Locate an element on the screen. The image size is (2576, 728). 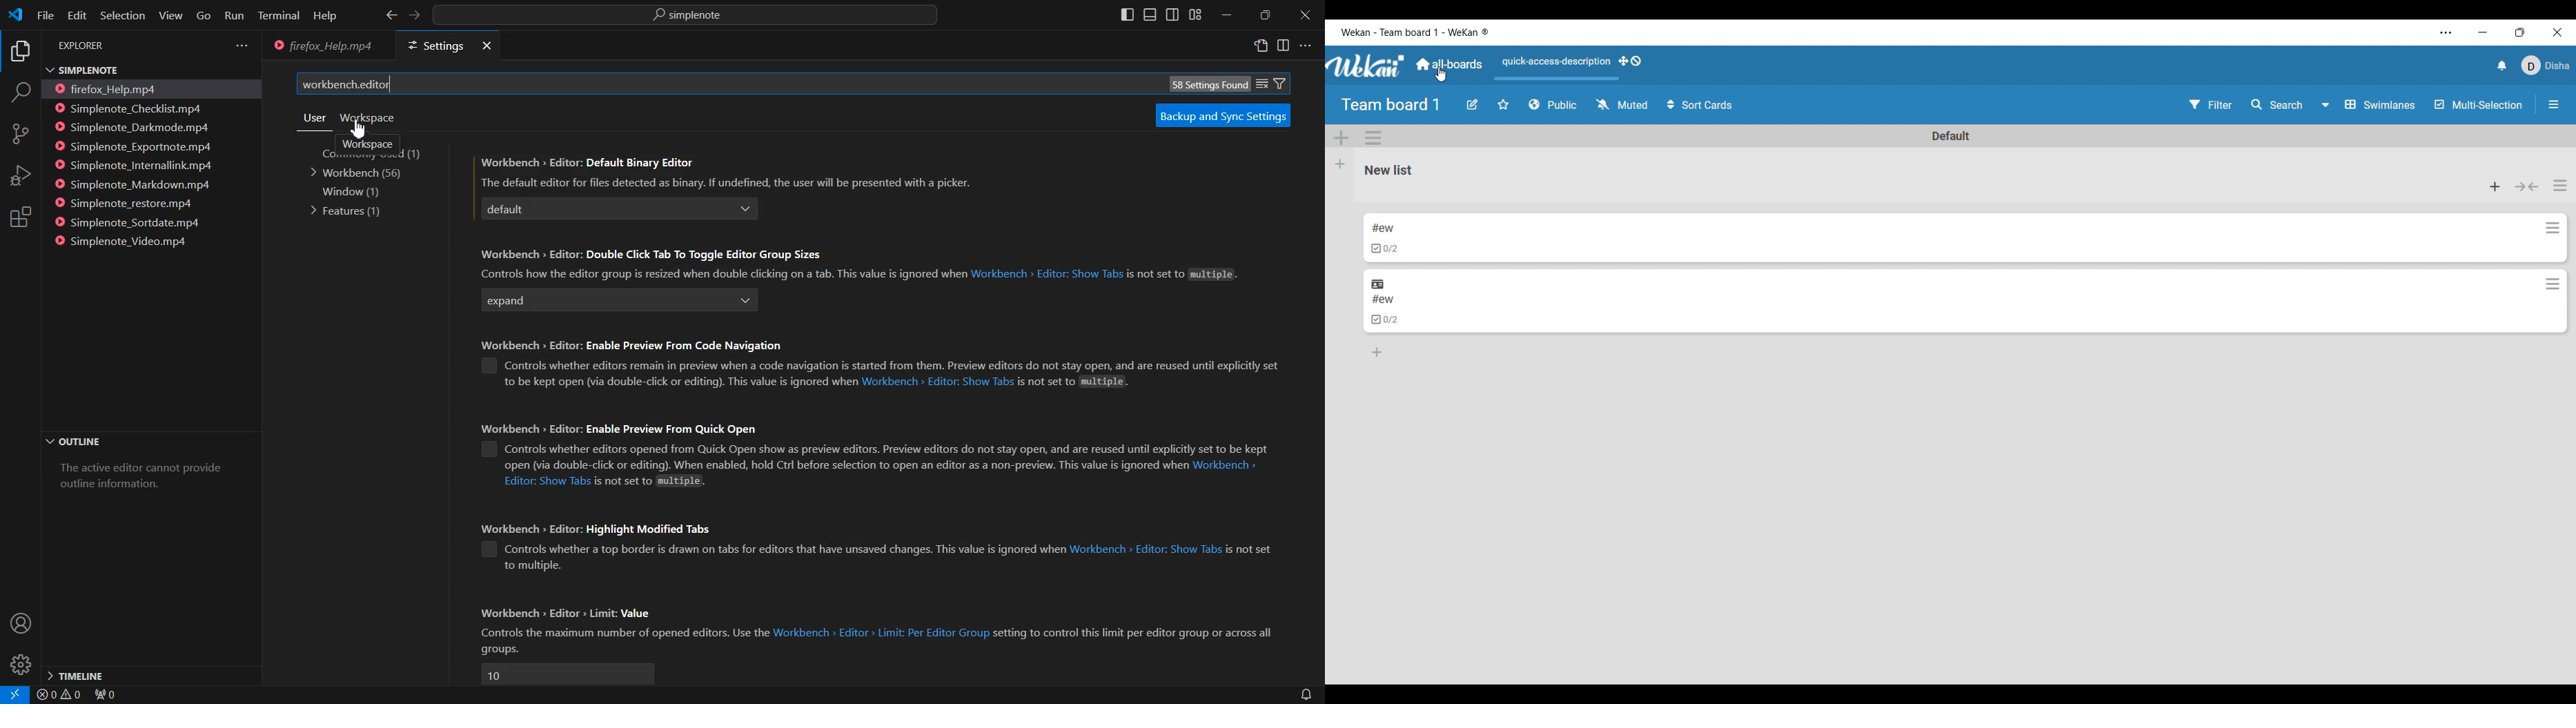
Hyperlink file address is located at coordinates (881, 632).